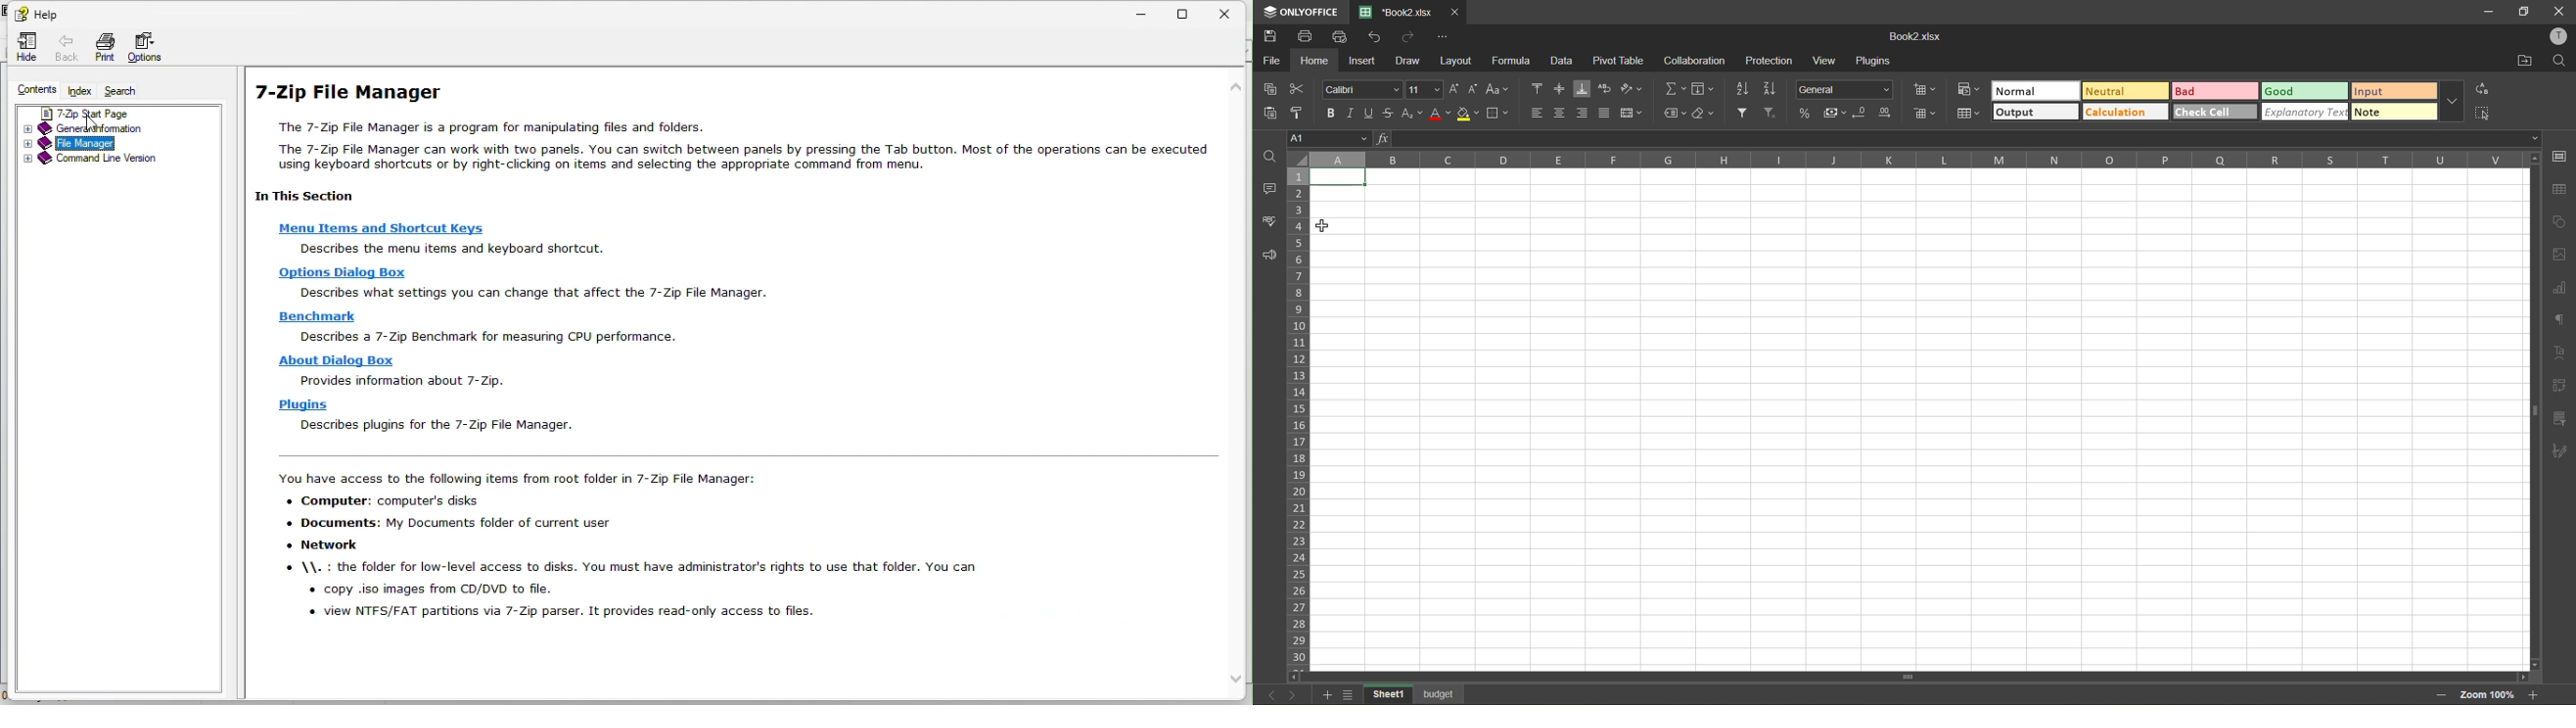 This screenshot has width=2576, height=728. I want to click on file, so click(1269, 61).